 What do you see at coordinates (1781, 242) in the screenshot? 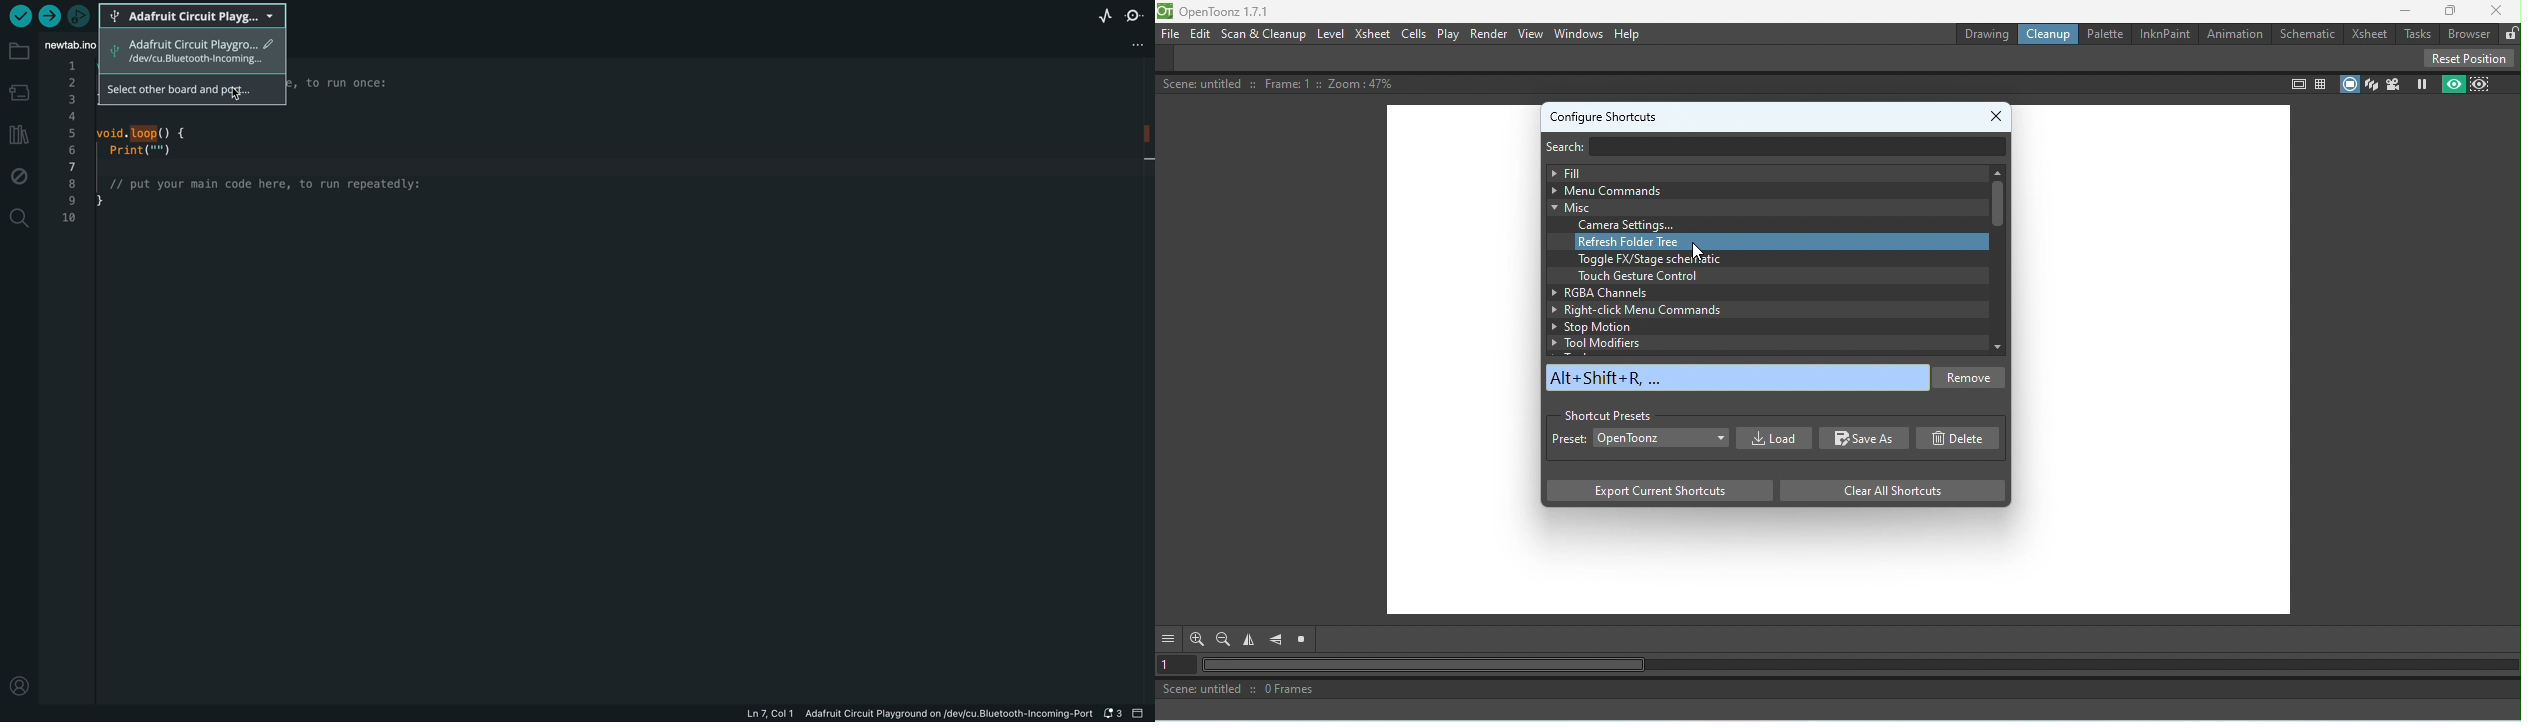
I see `Refresh folder tree` at bounding box center [1781, 242].